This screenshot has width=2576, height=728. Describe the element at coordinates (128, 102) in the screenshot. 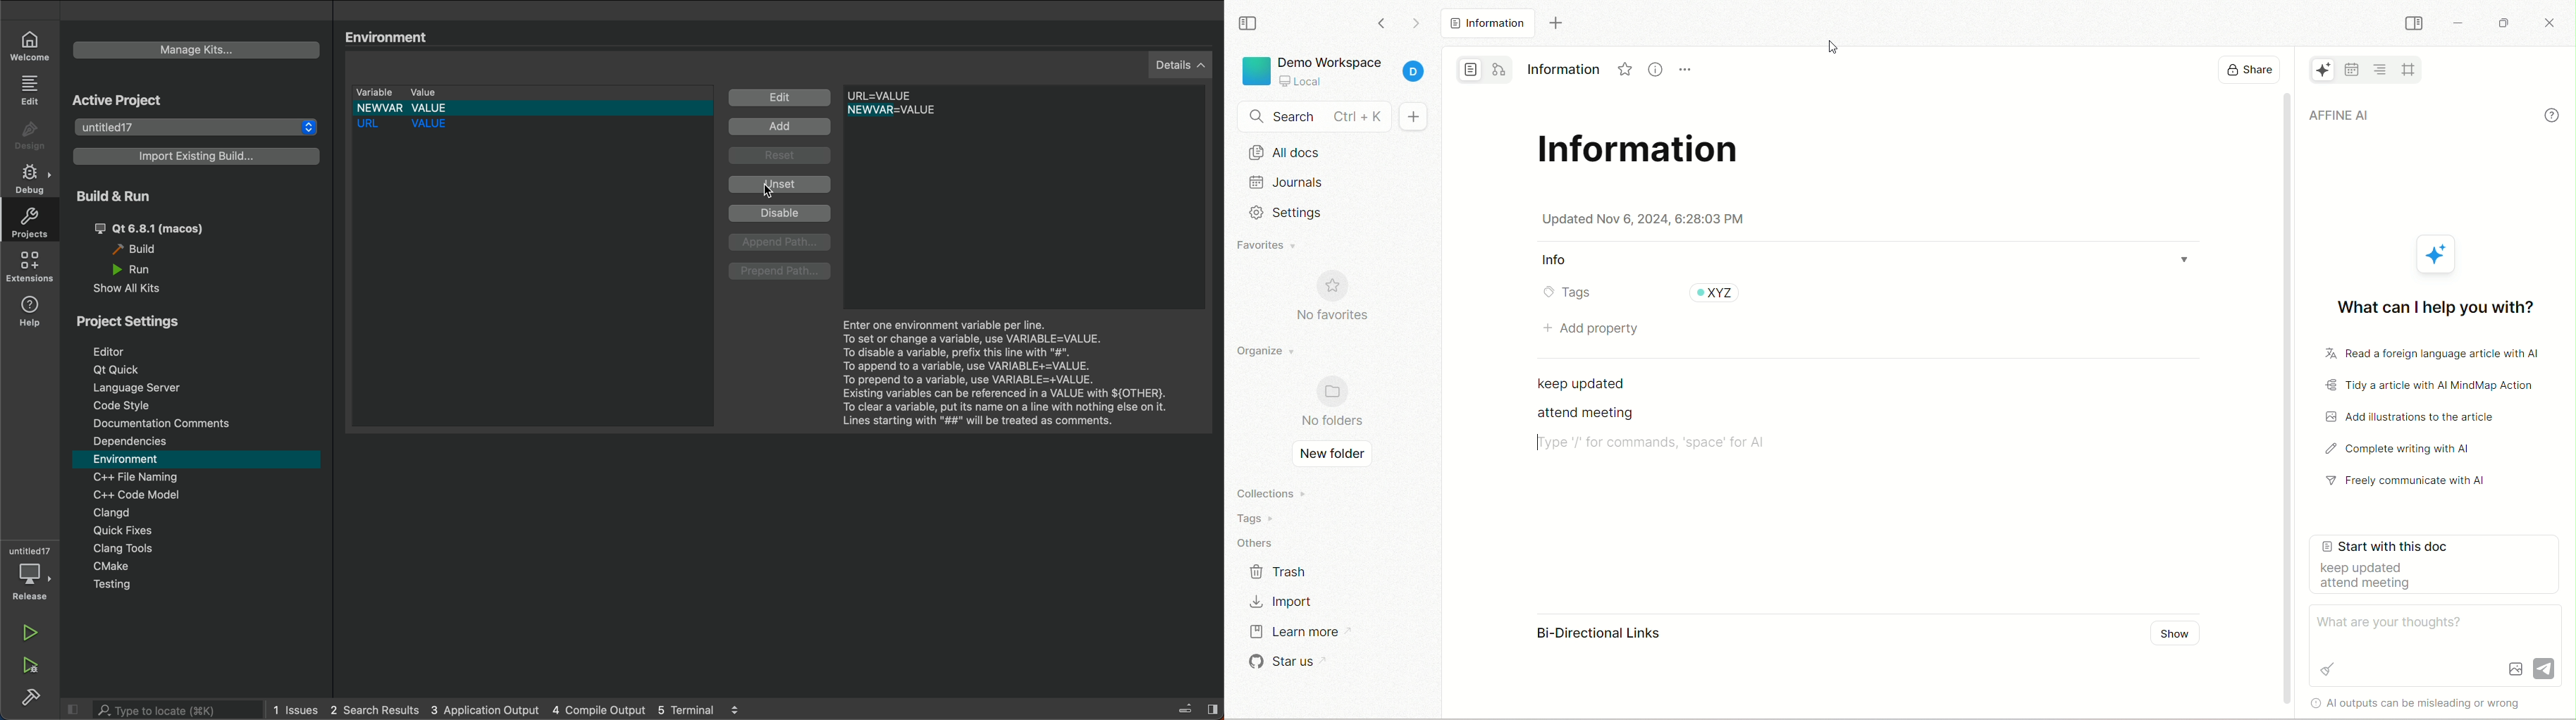

I see `active project` at that location.